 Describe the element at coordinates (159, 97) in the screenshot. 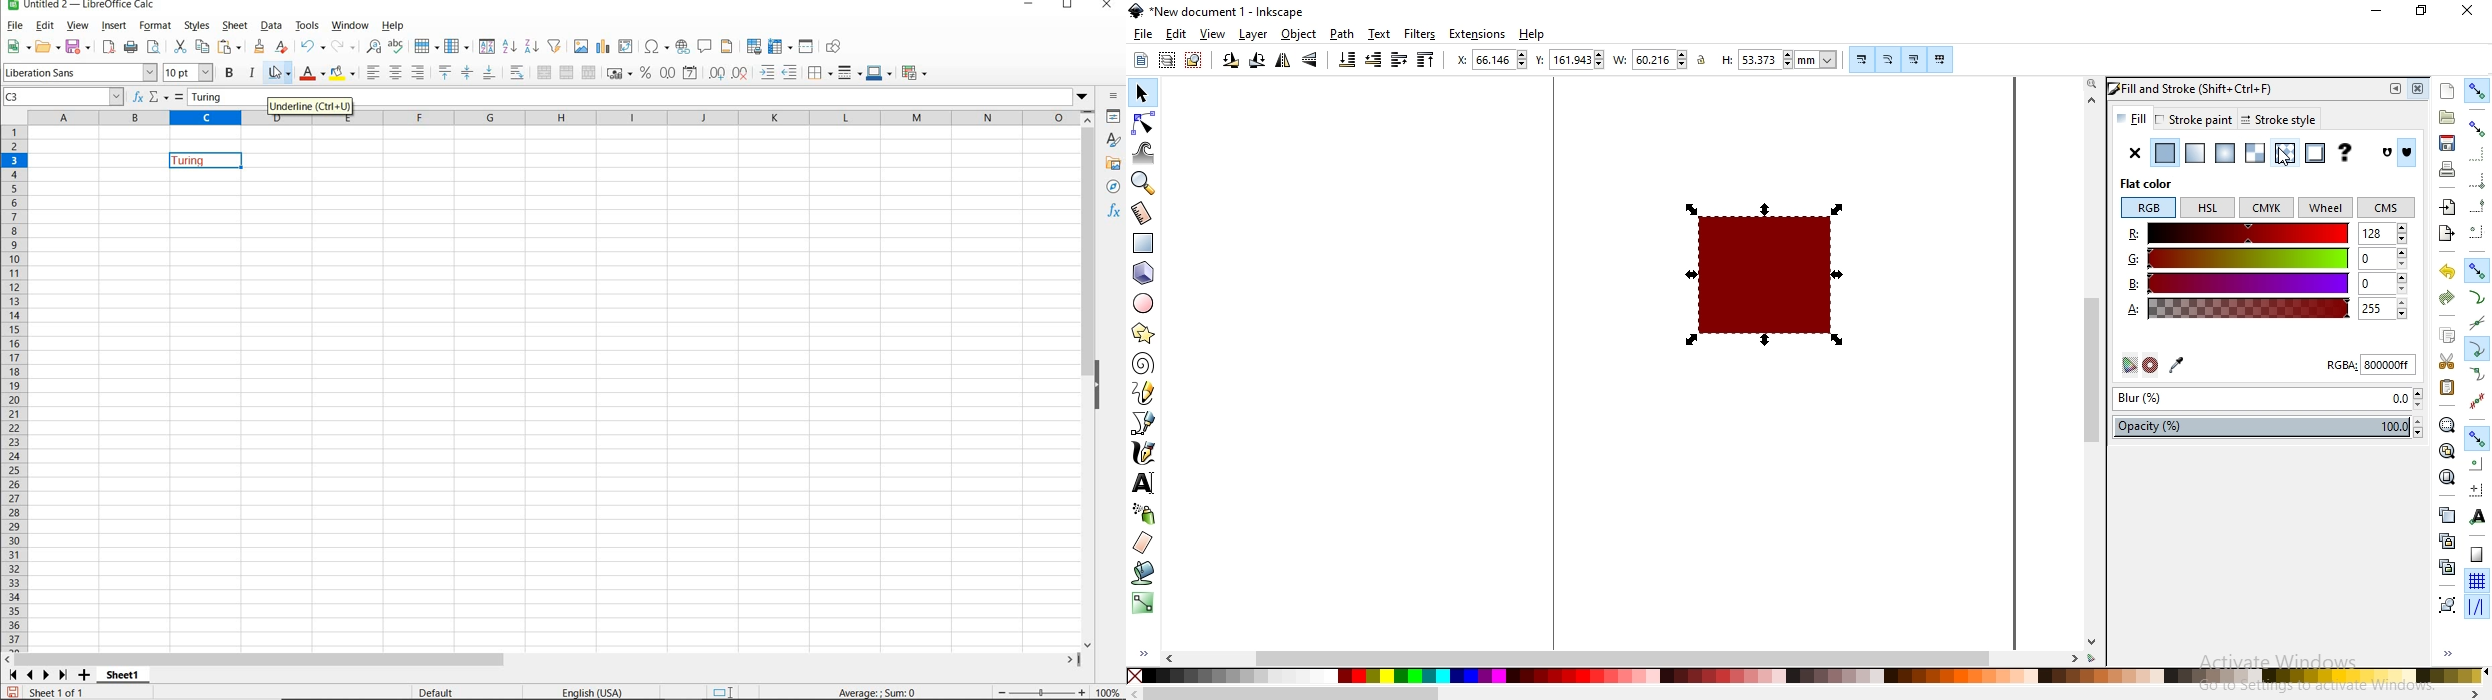

I see `SELECT FUNCTION` at that location.